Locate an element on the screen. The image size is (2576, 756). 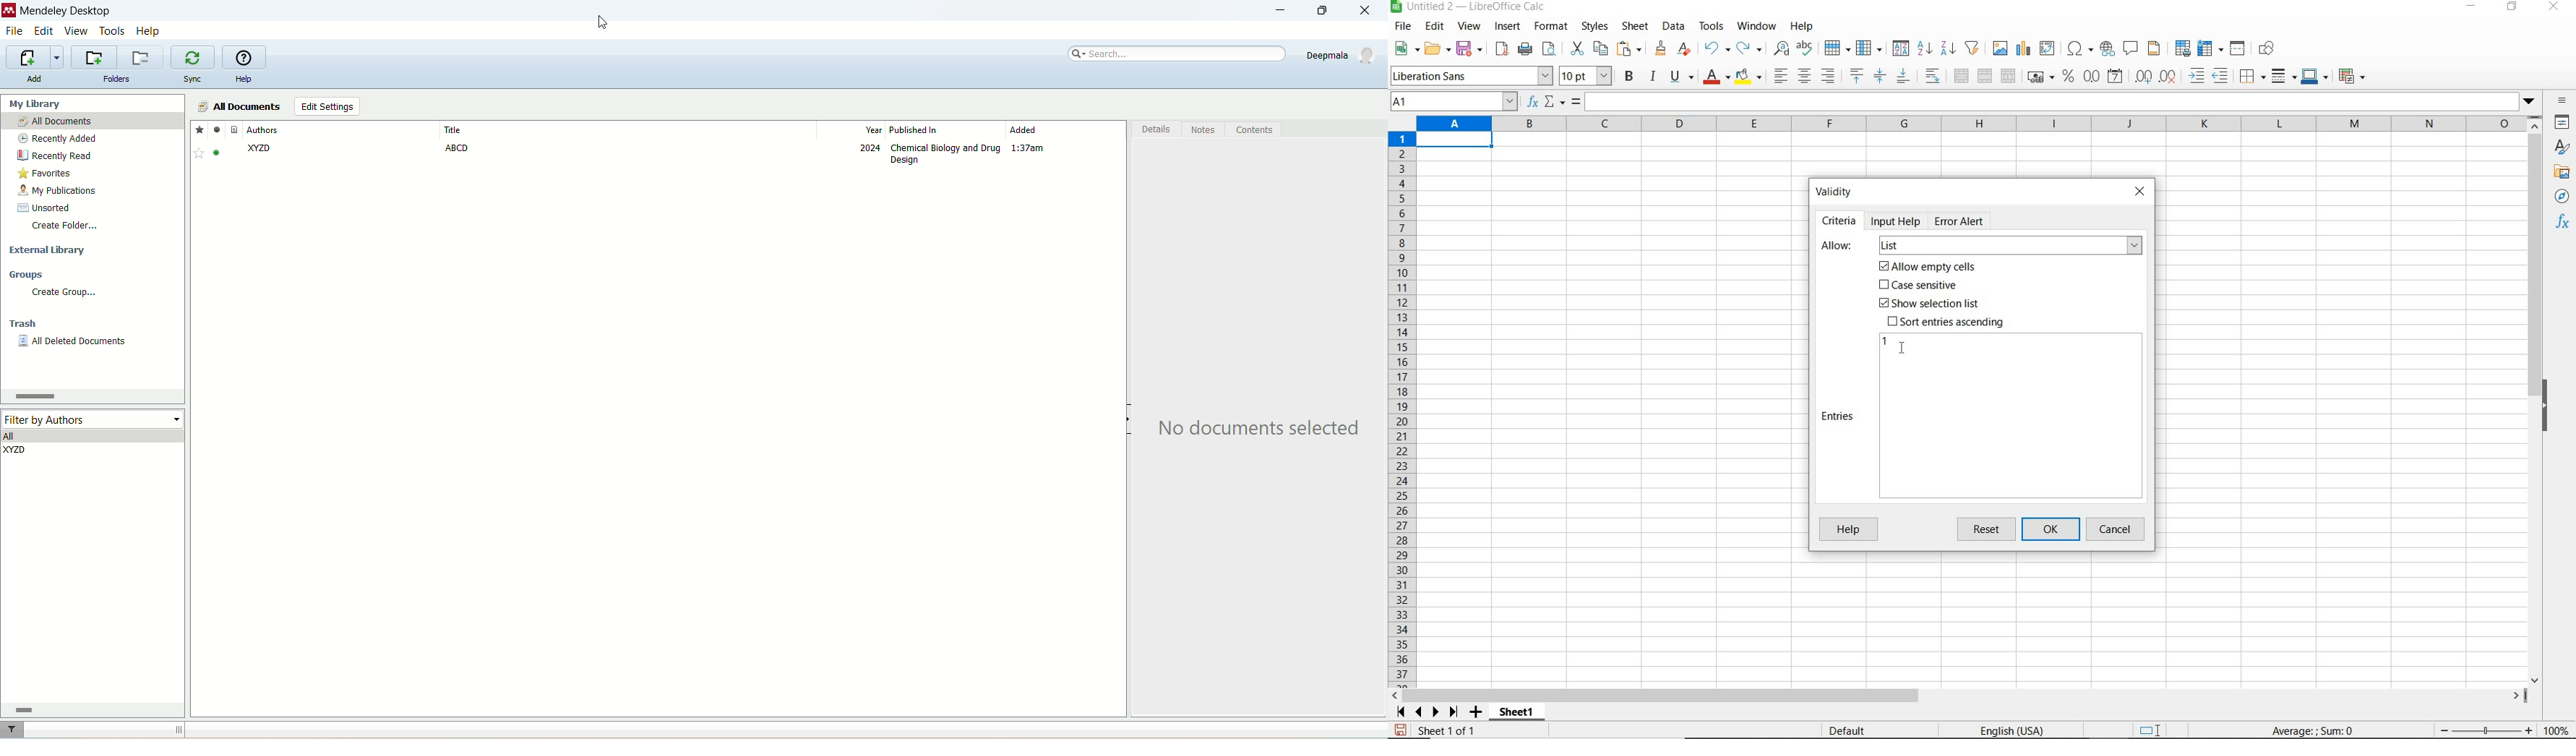
XY2D is located at coordinates (17, 451).